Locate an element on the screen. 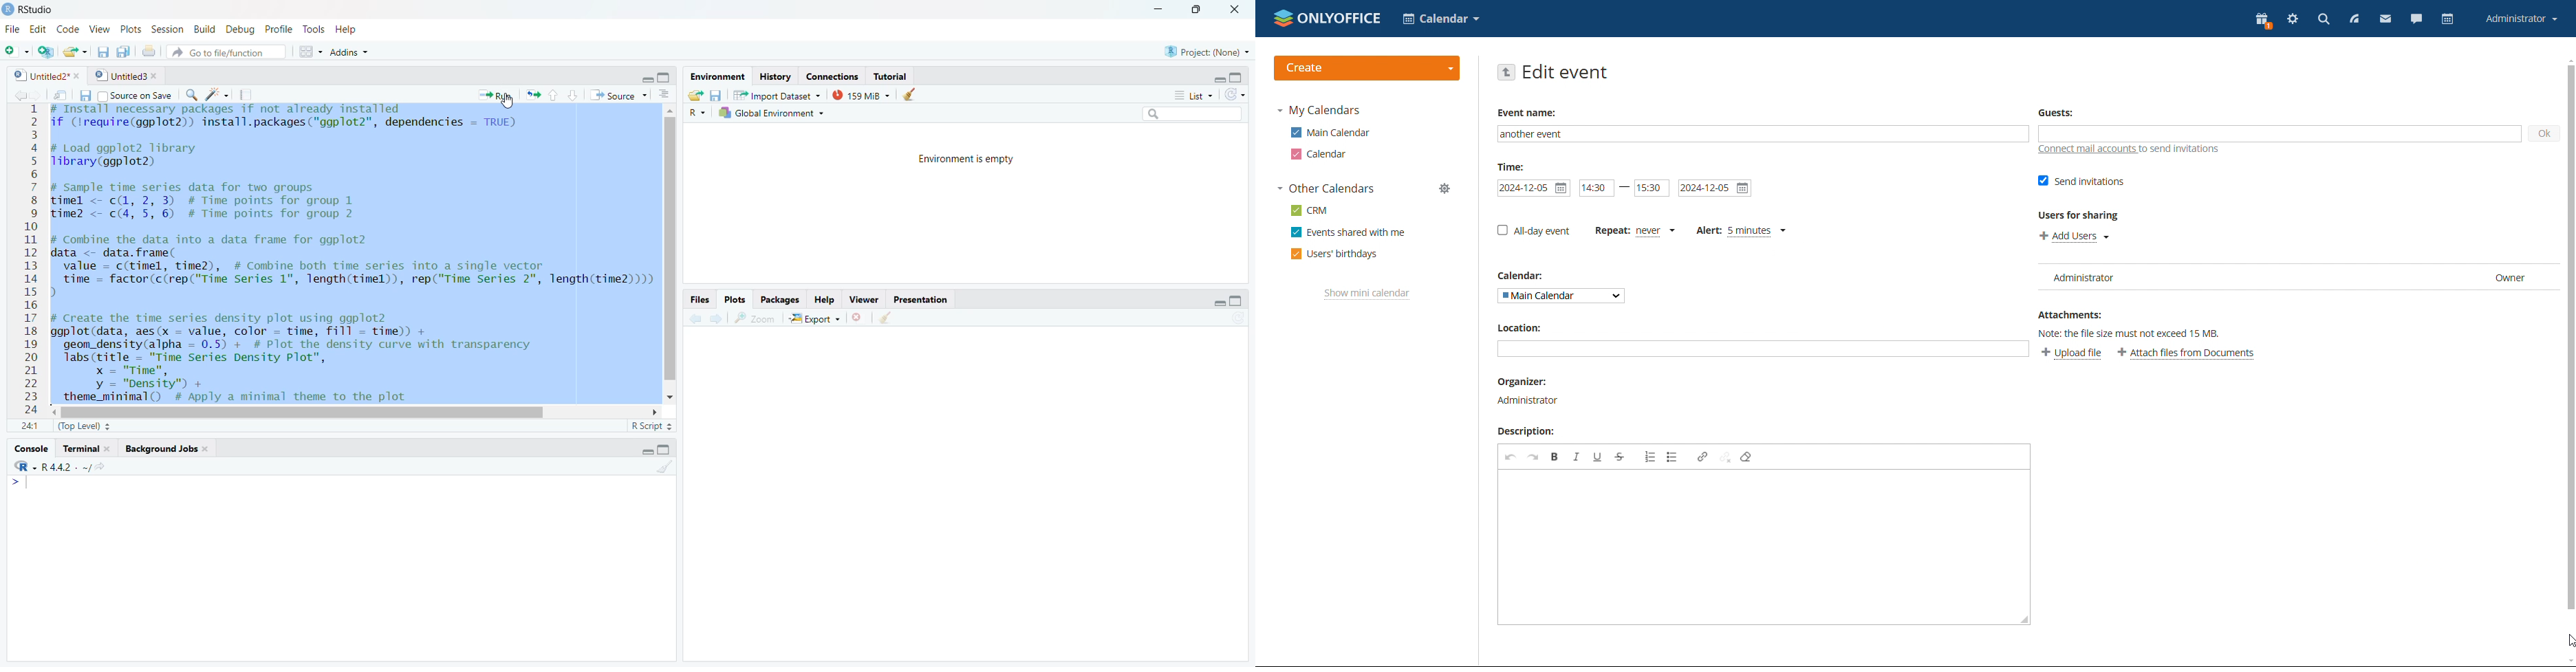 This screenshot has width=2576, height=672. Administrator is located at coordinates (1530, 400).